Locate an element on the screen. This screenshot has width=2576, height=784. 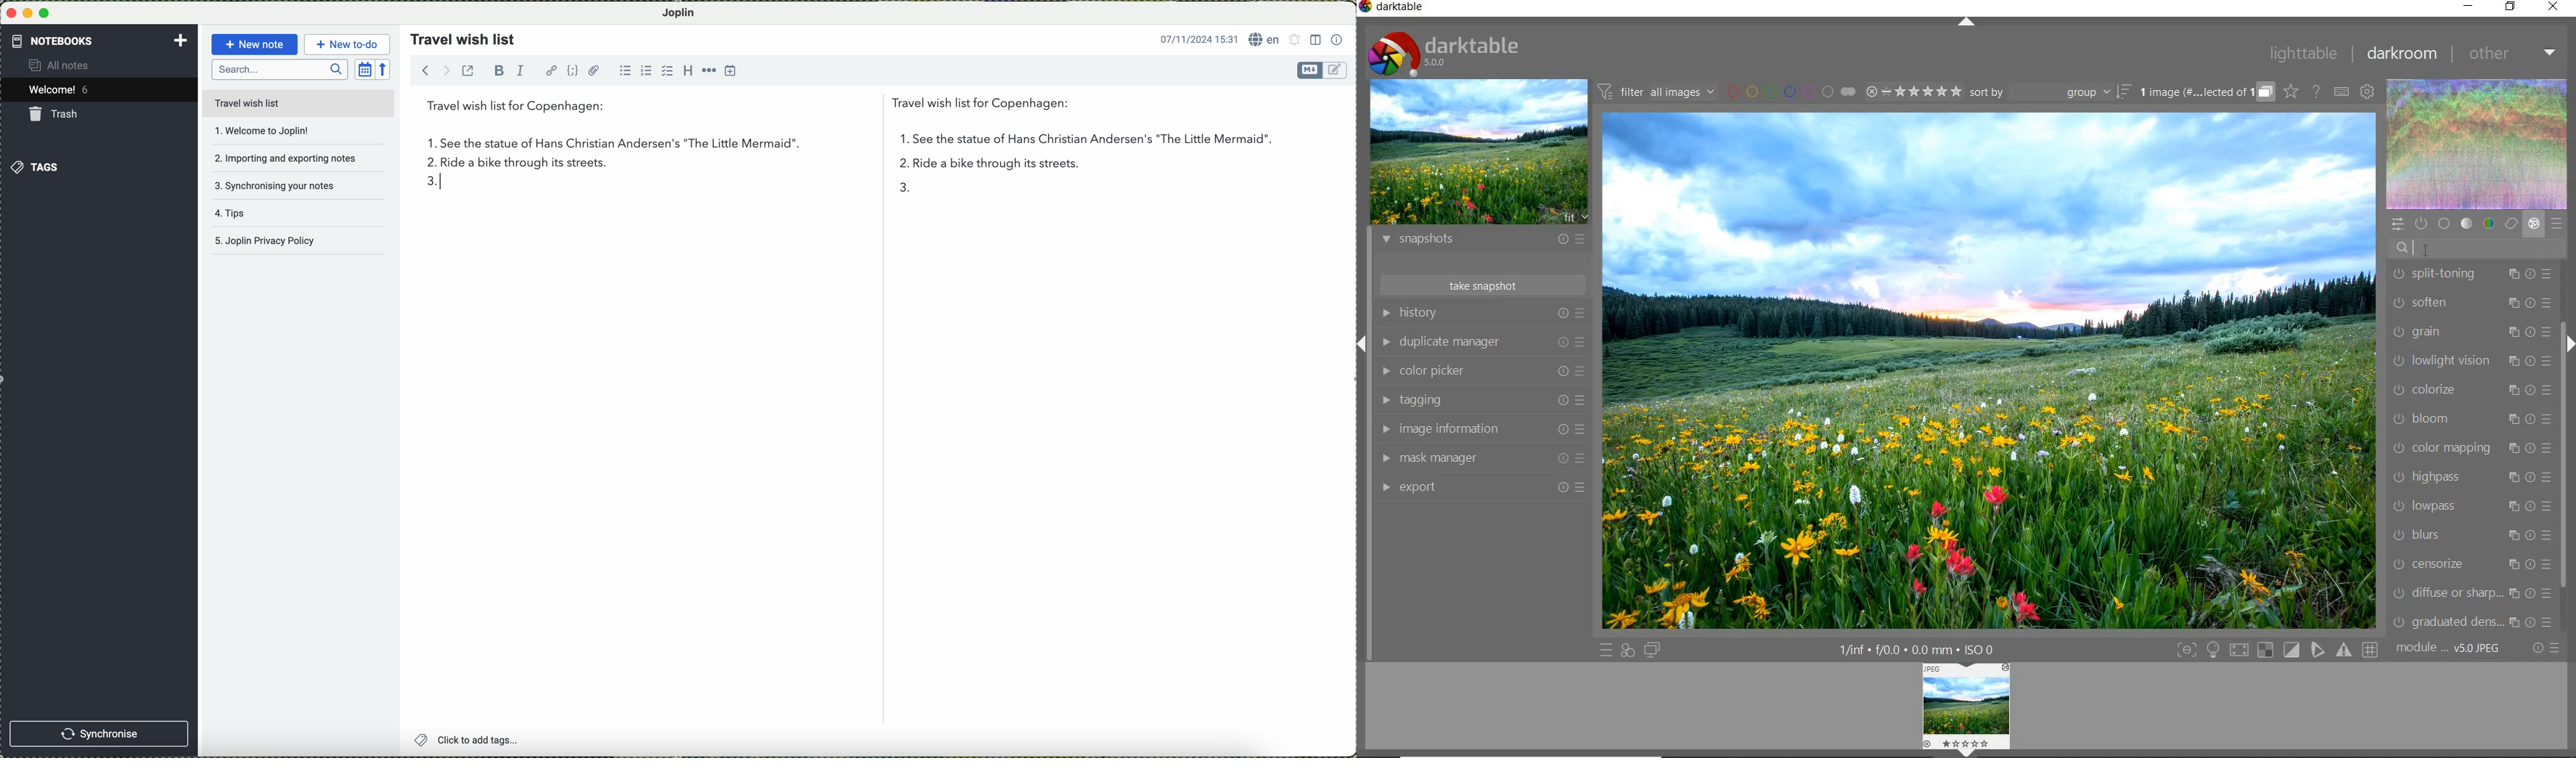
horizontal rule is located at coordinates (708, 70).